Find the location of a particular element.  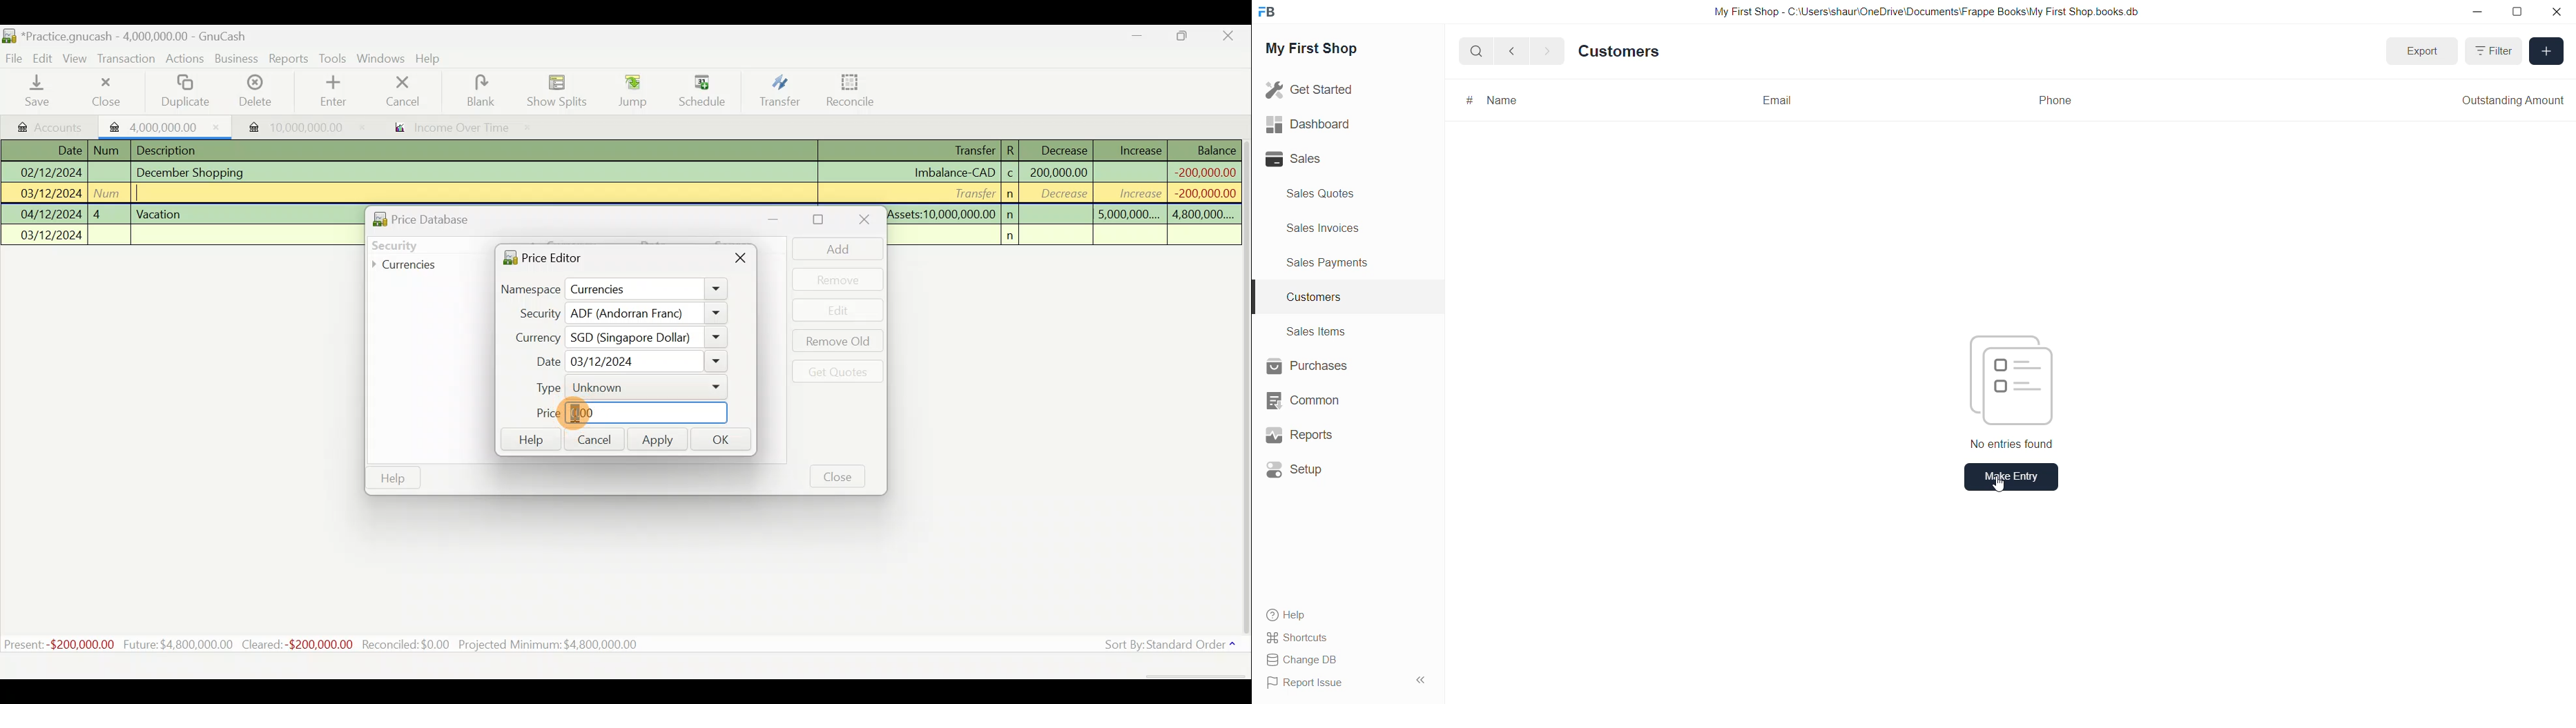

Close is located at coordinates (862, 221).